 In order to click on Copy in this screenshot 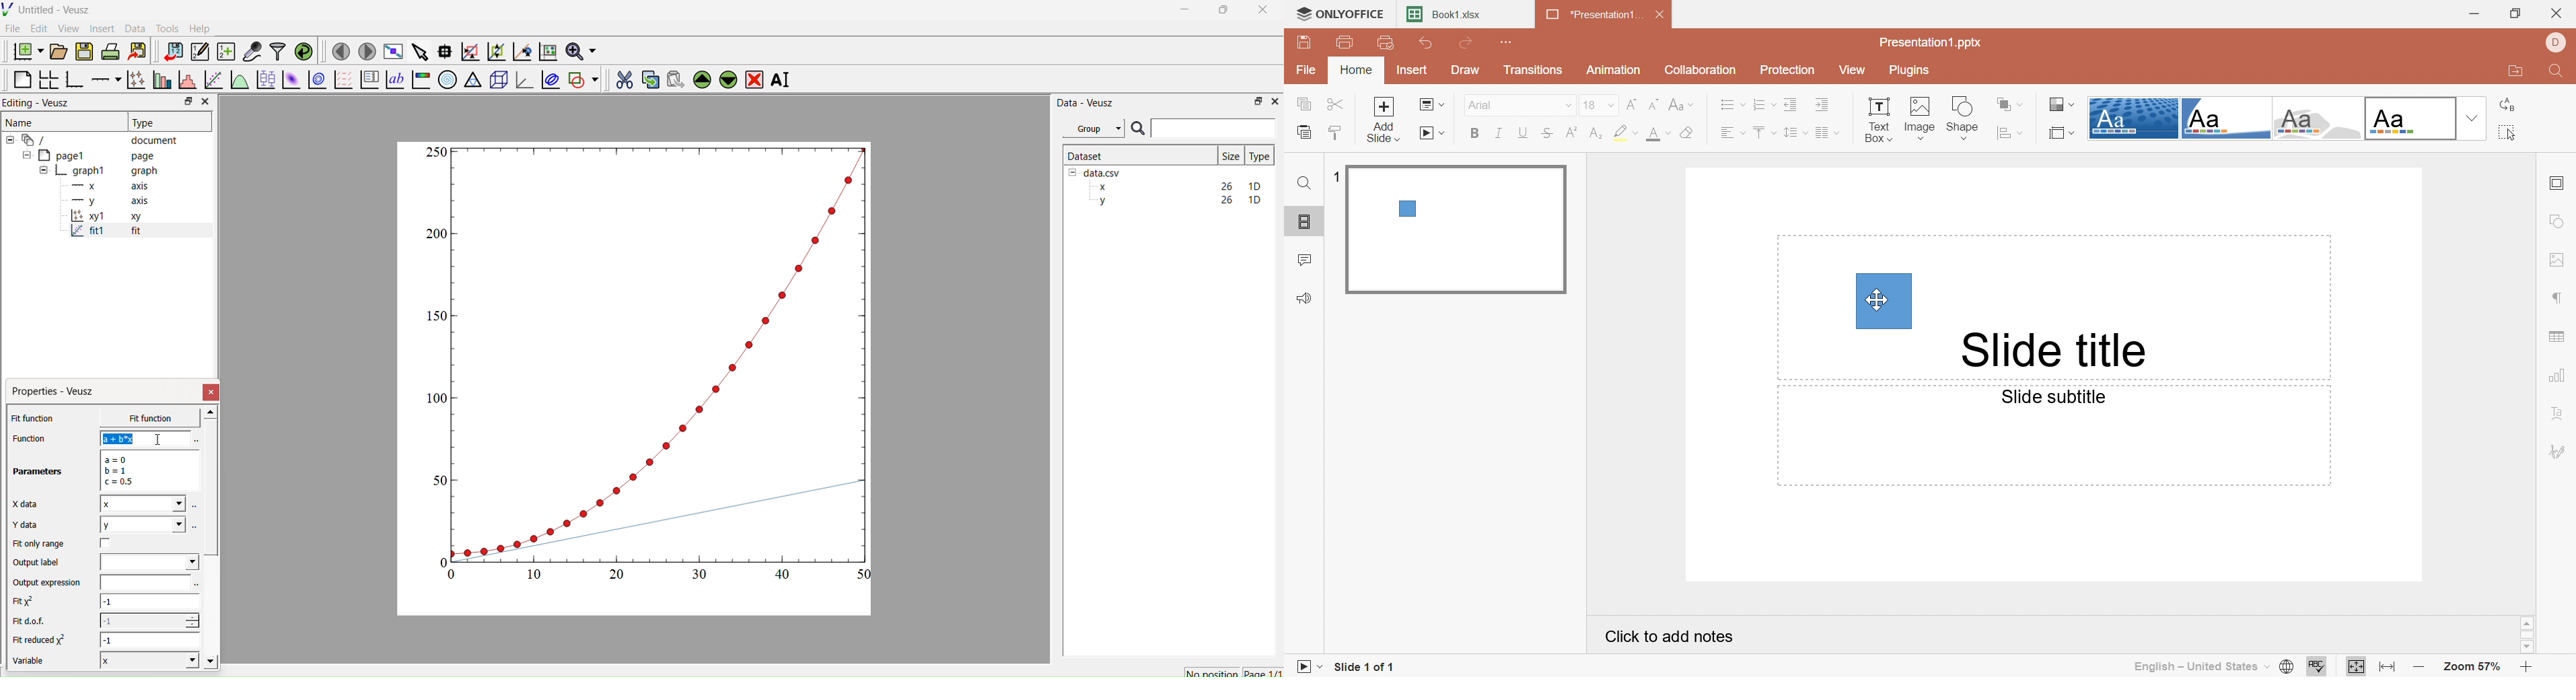, I will do `click(1305, 104)`.